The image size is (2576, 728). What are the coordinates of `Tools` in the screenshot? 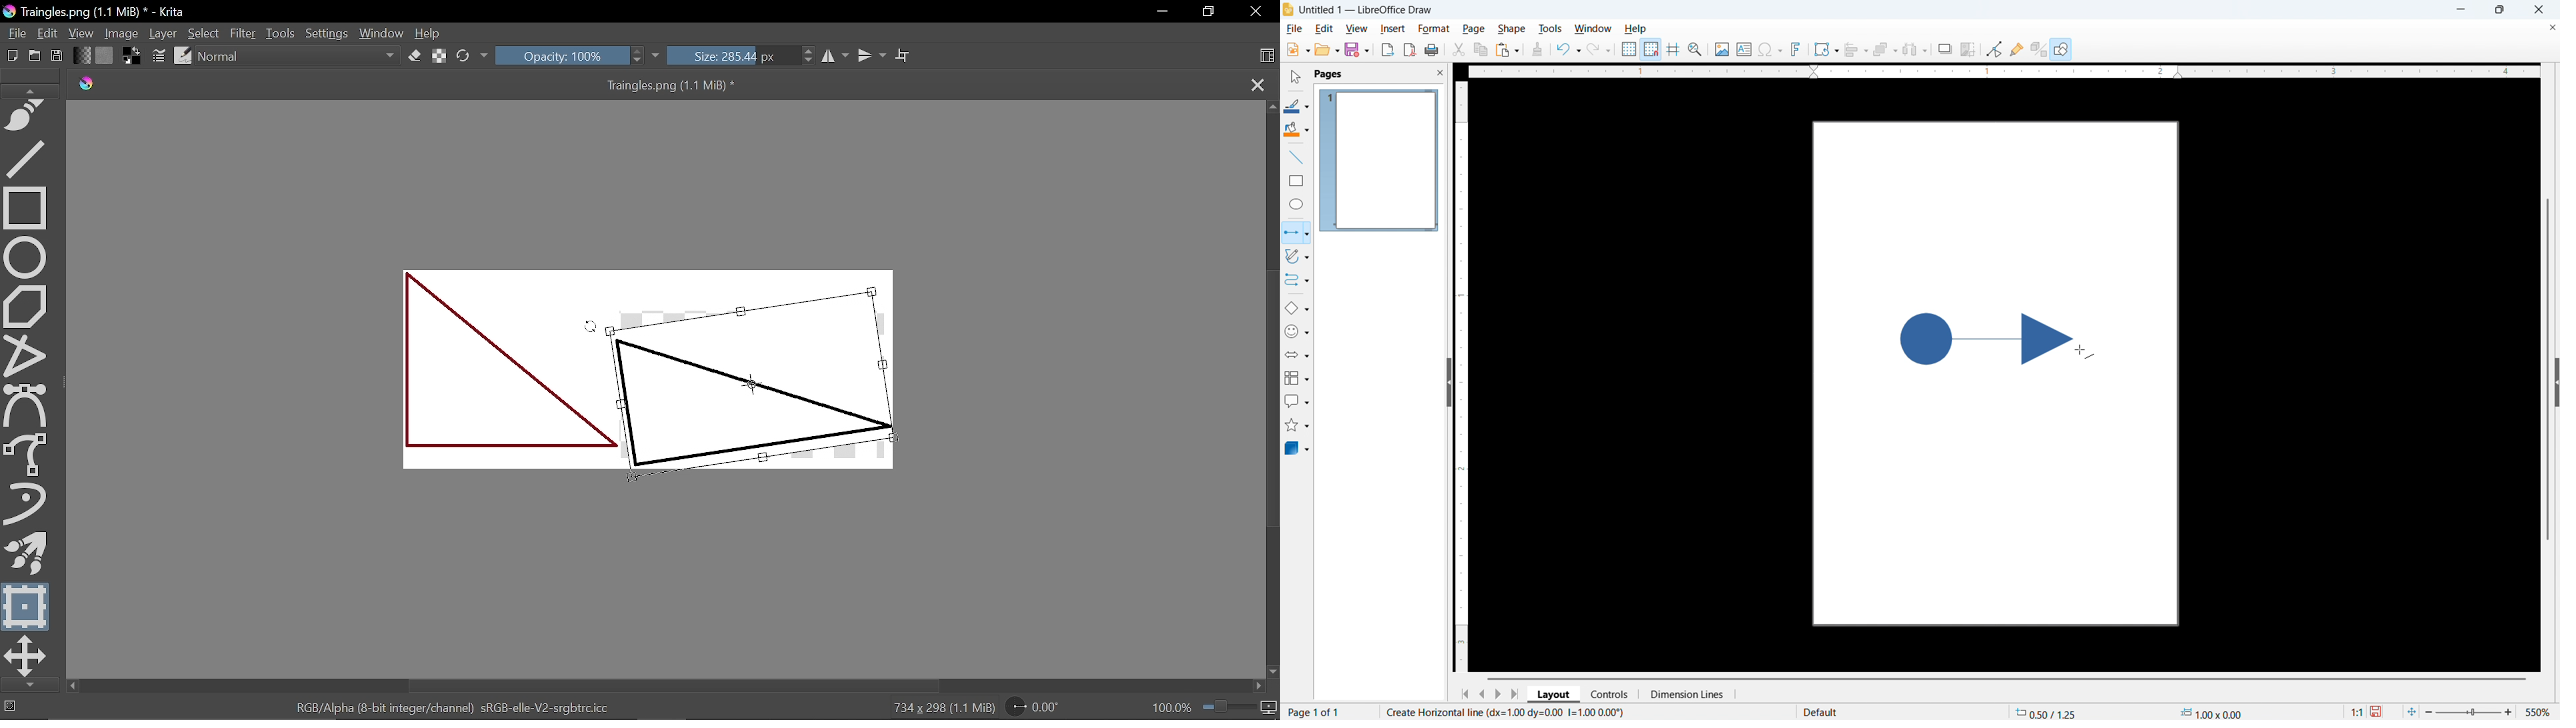 It's located at (282, 33).